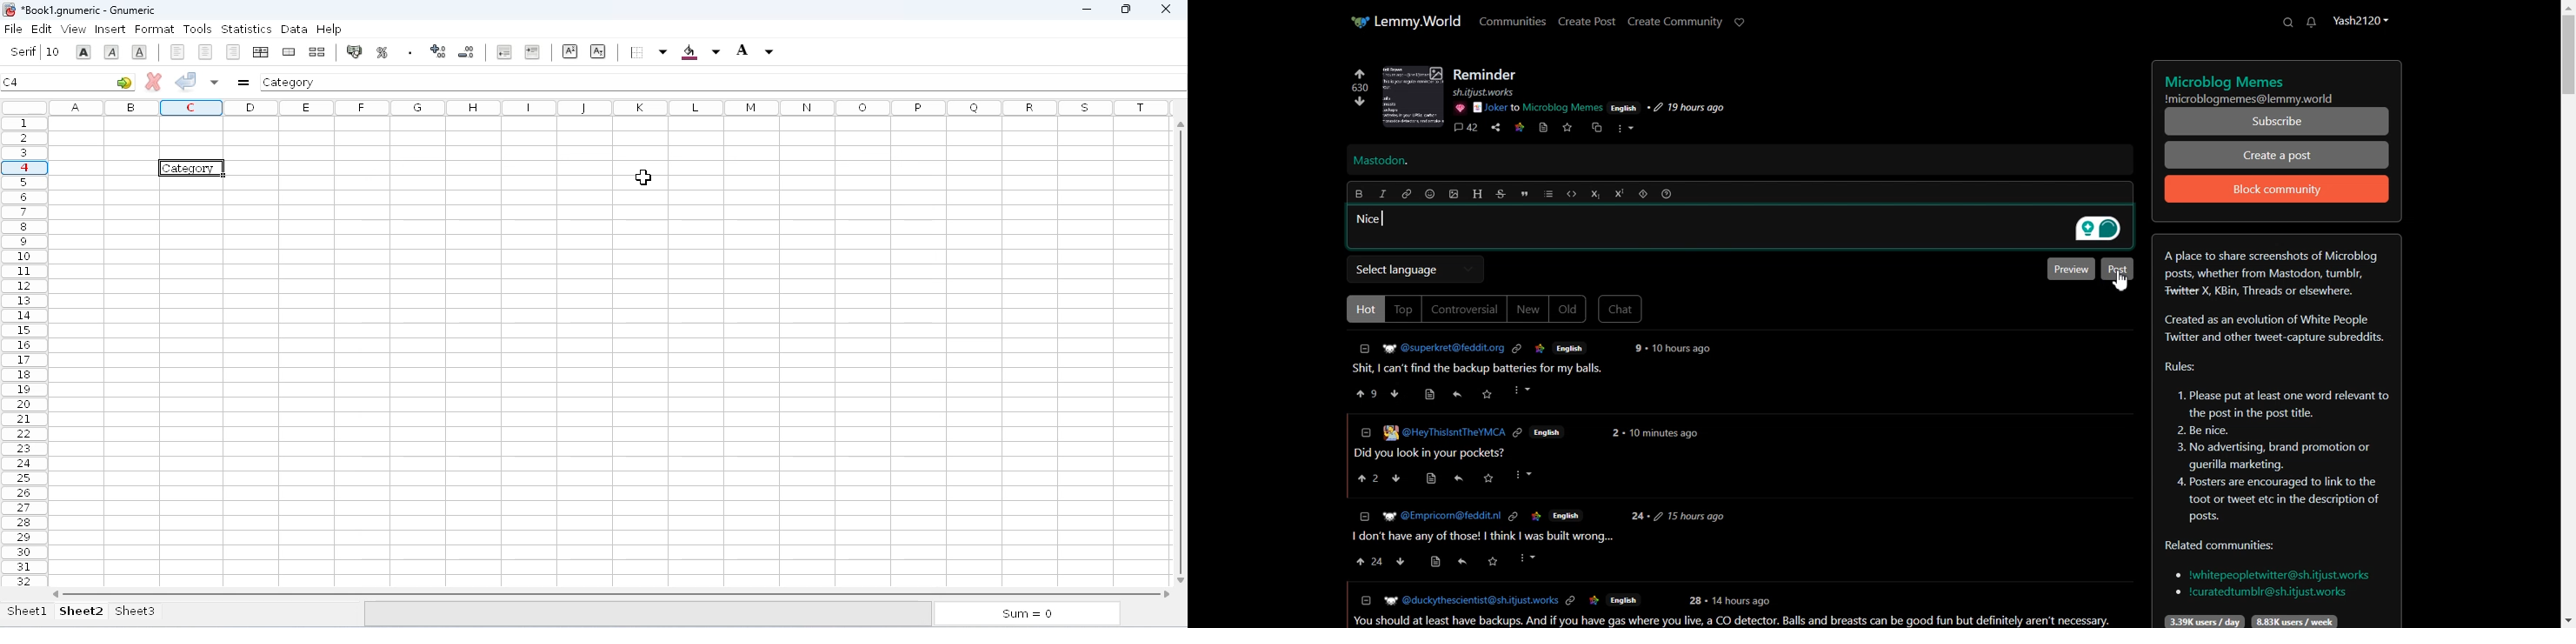 This screenshot has height=644, width=2576. What do you see at coordinates (190, 168) in the screenshot?
I see `category` at bounding box center [190, 168].